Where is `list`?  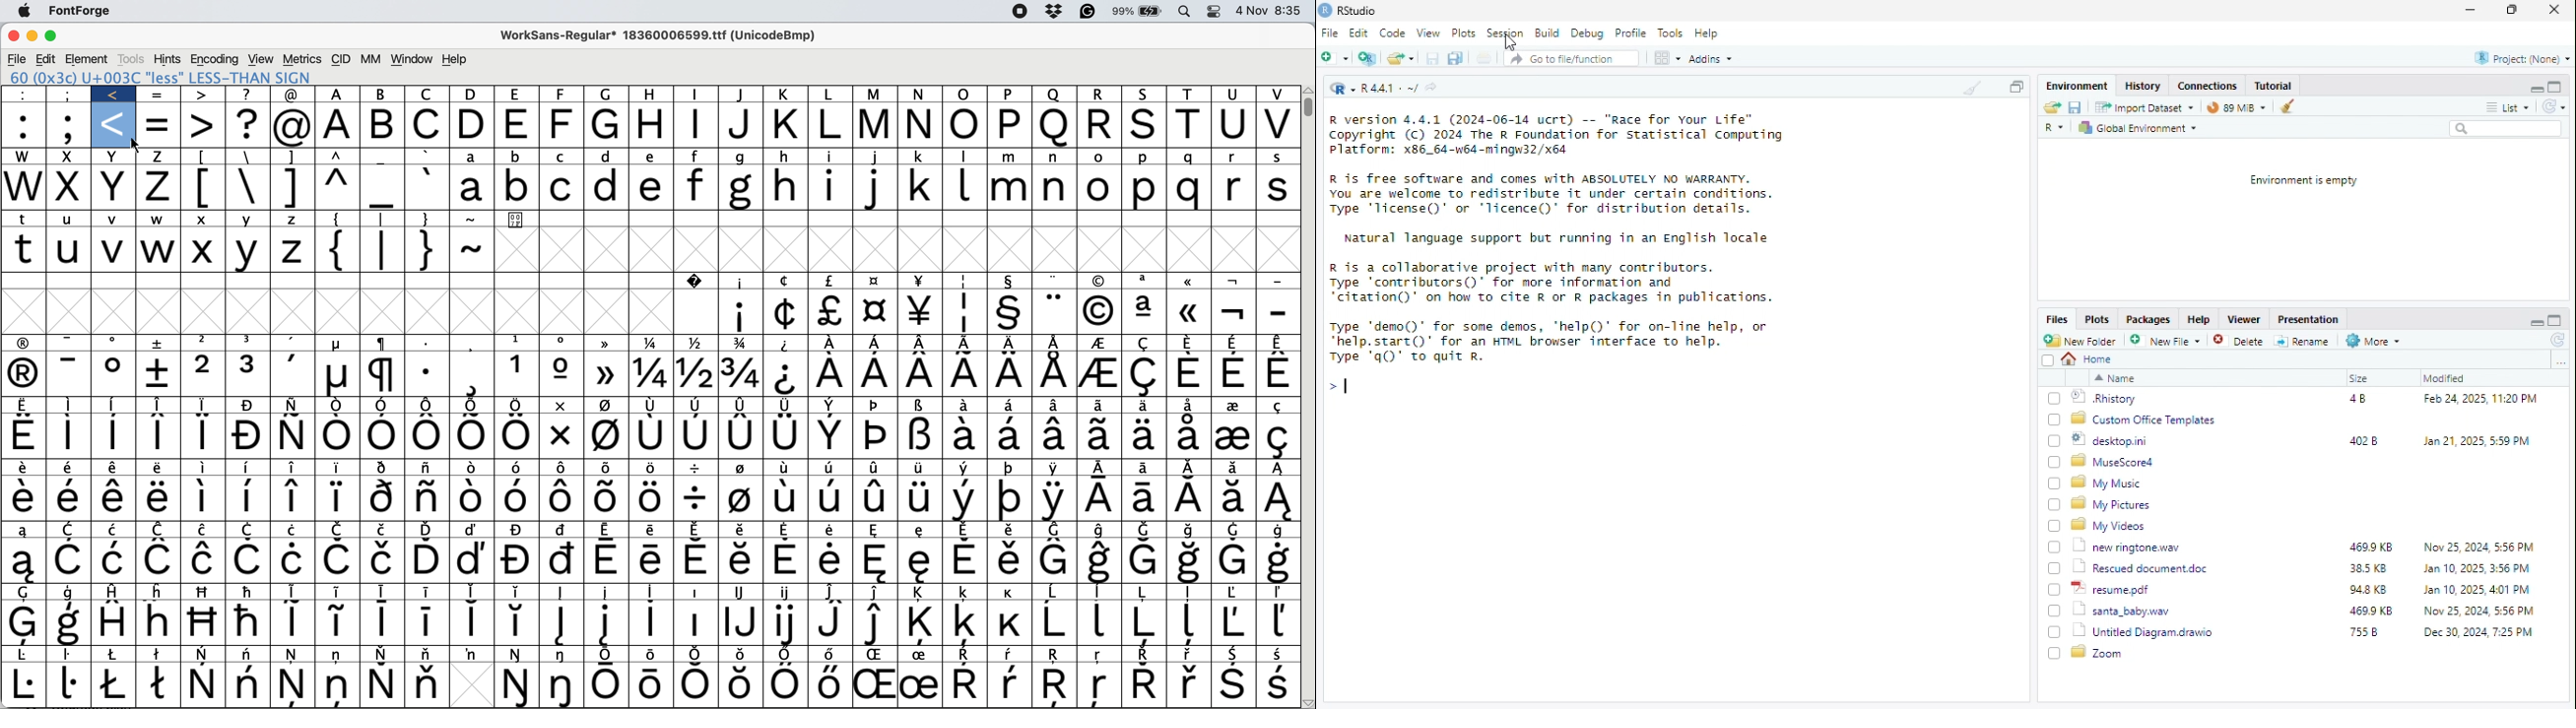 list is located at coordinates (2519, 106).